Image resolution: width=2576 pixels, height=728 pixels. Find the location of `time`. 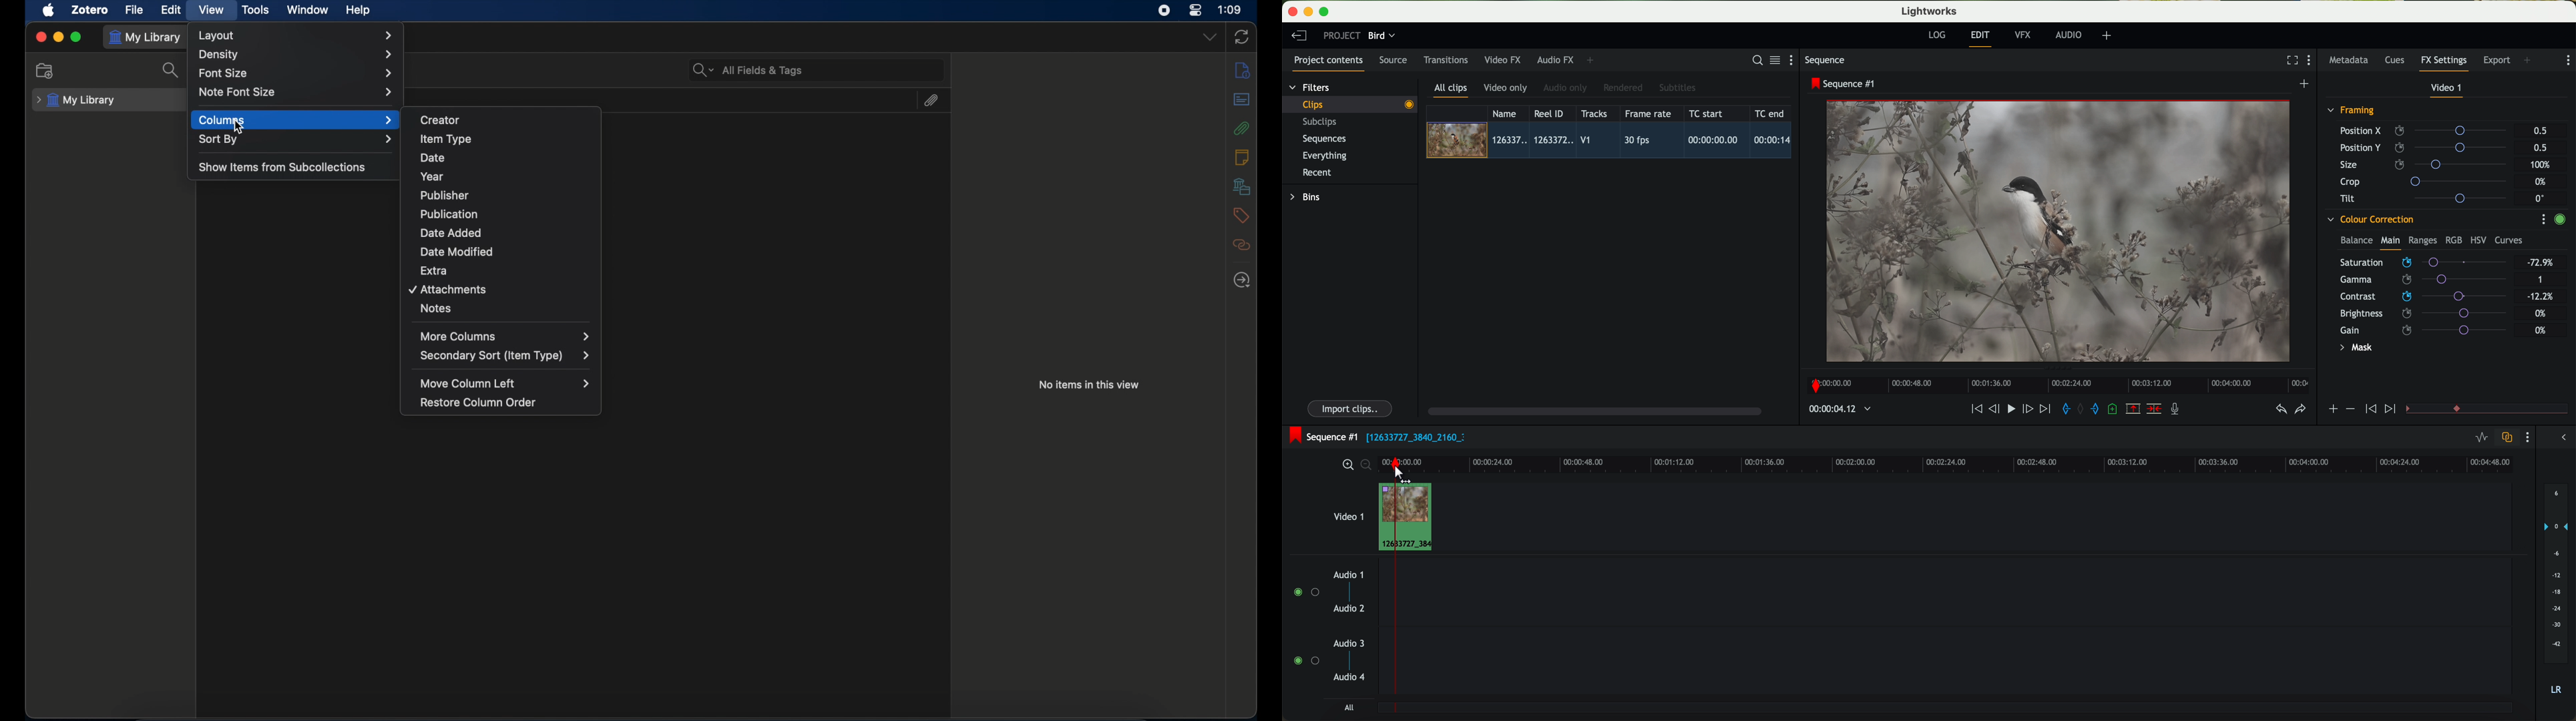

time is located at coordinates (1231, 9).